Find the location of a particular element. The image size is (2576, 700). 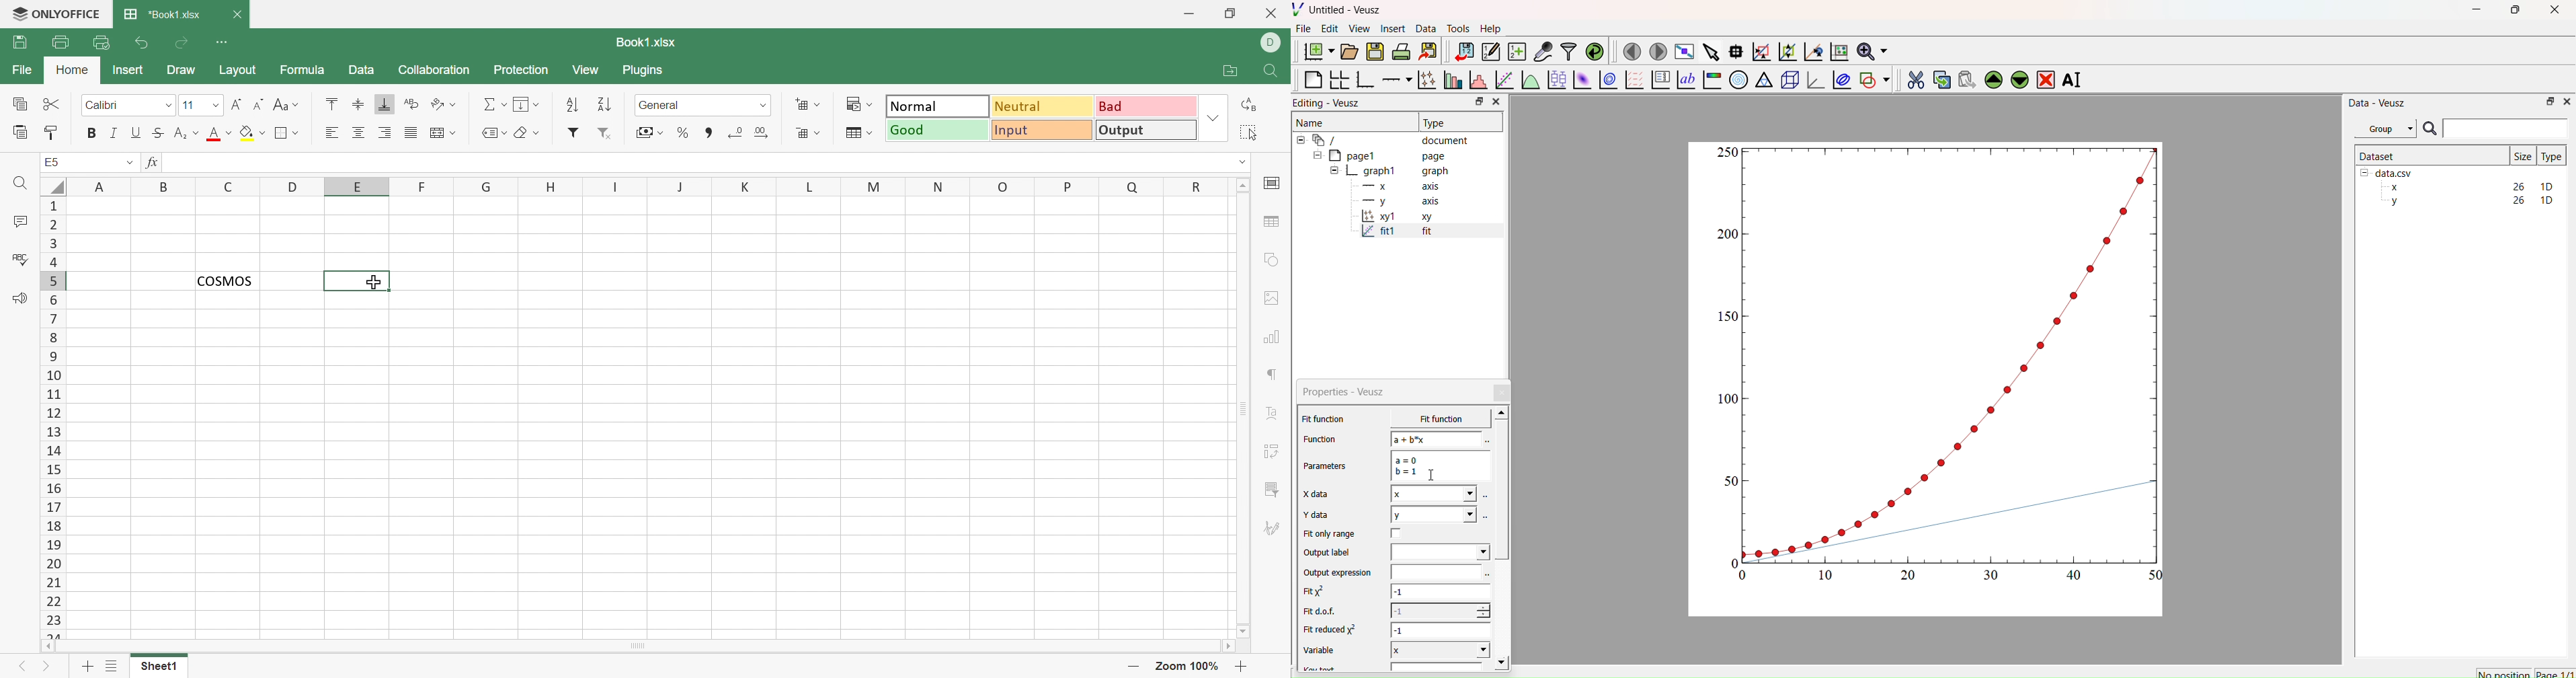

Input is located at coordinates (2505, 128).